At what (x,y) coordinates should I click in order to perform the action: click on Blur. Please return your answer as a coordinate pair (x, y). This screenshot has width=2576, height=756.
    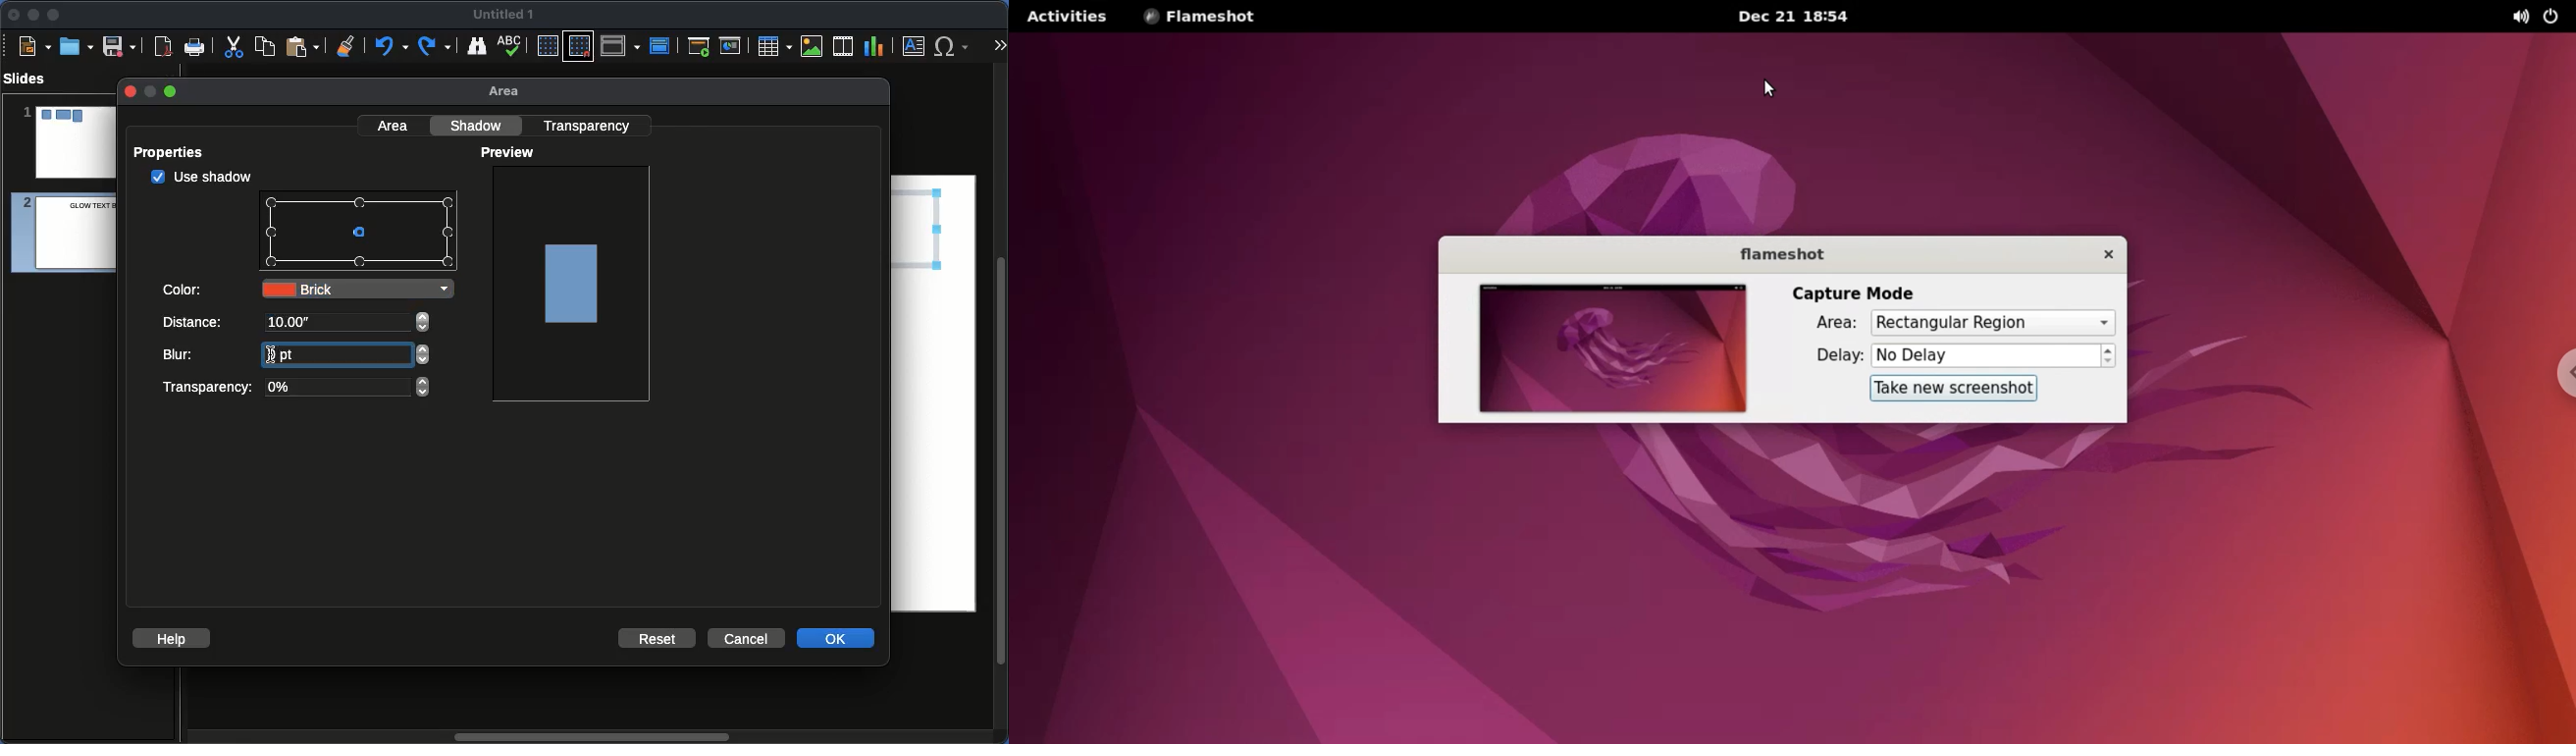
    Looking at the image, I should click on (182, 354).